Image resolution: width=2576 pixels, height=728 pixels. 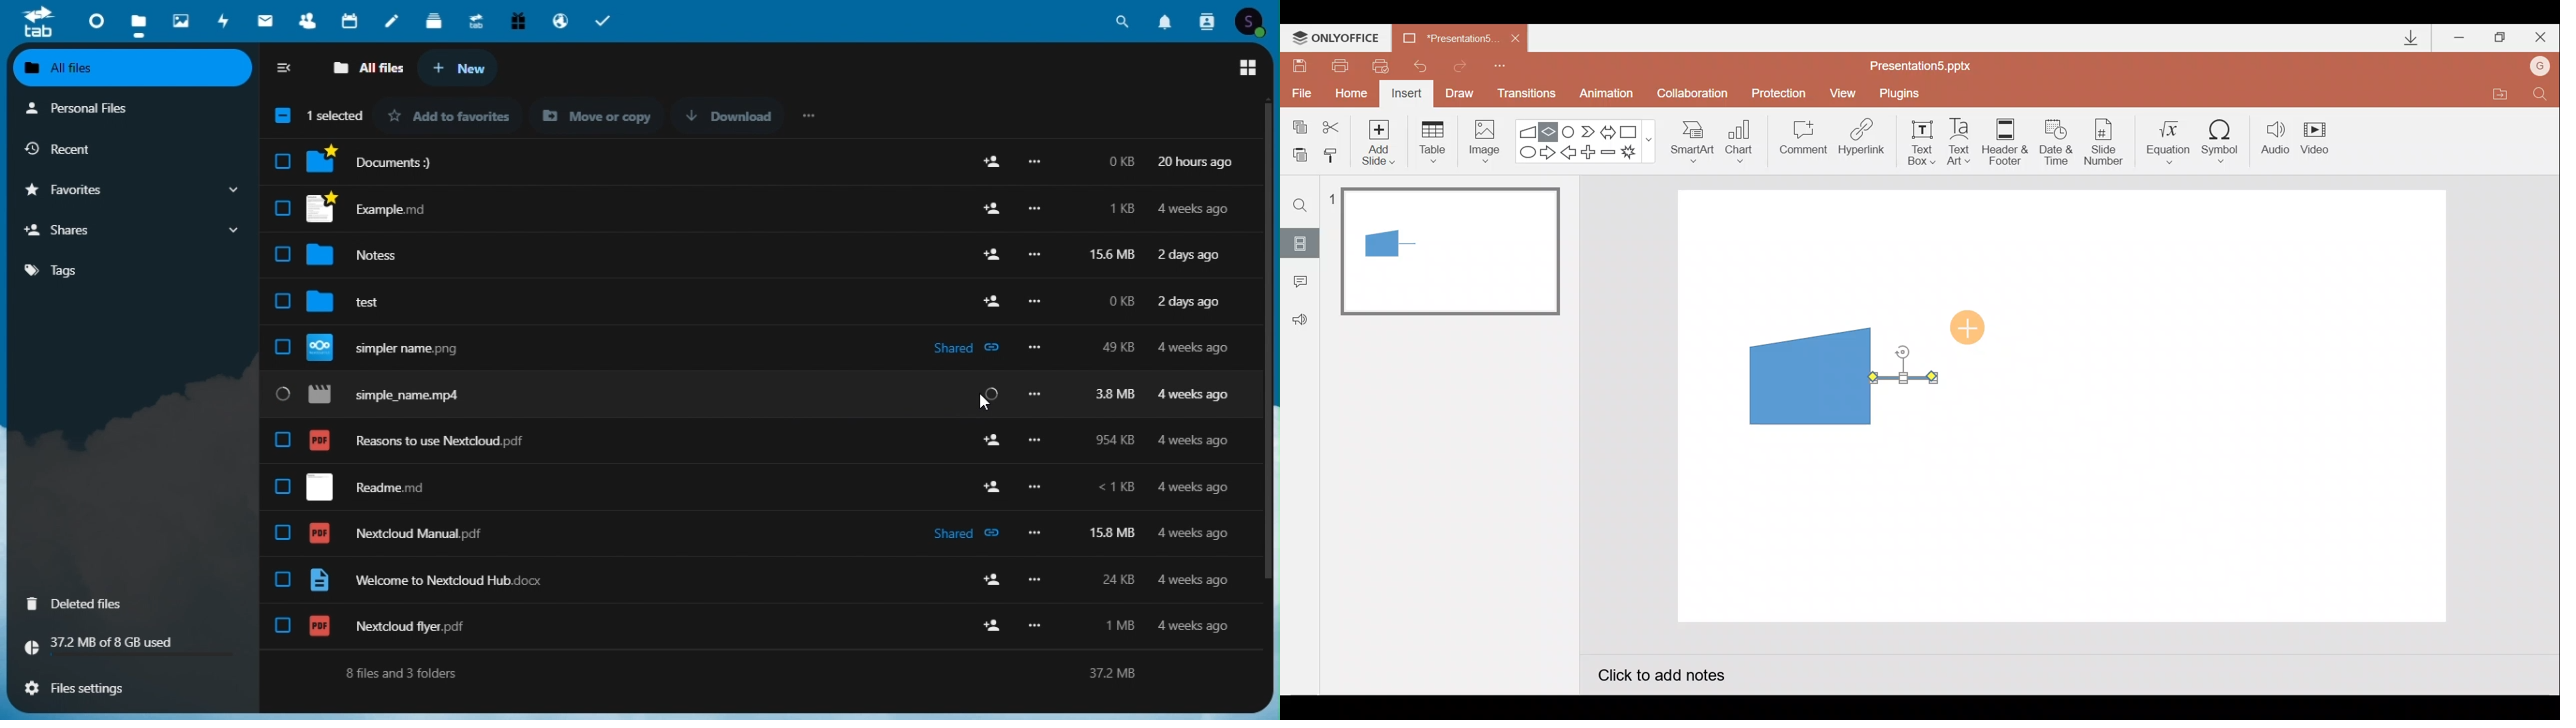 I want to click on Notifications, so click(x=1167, y=19).